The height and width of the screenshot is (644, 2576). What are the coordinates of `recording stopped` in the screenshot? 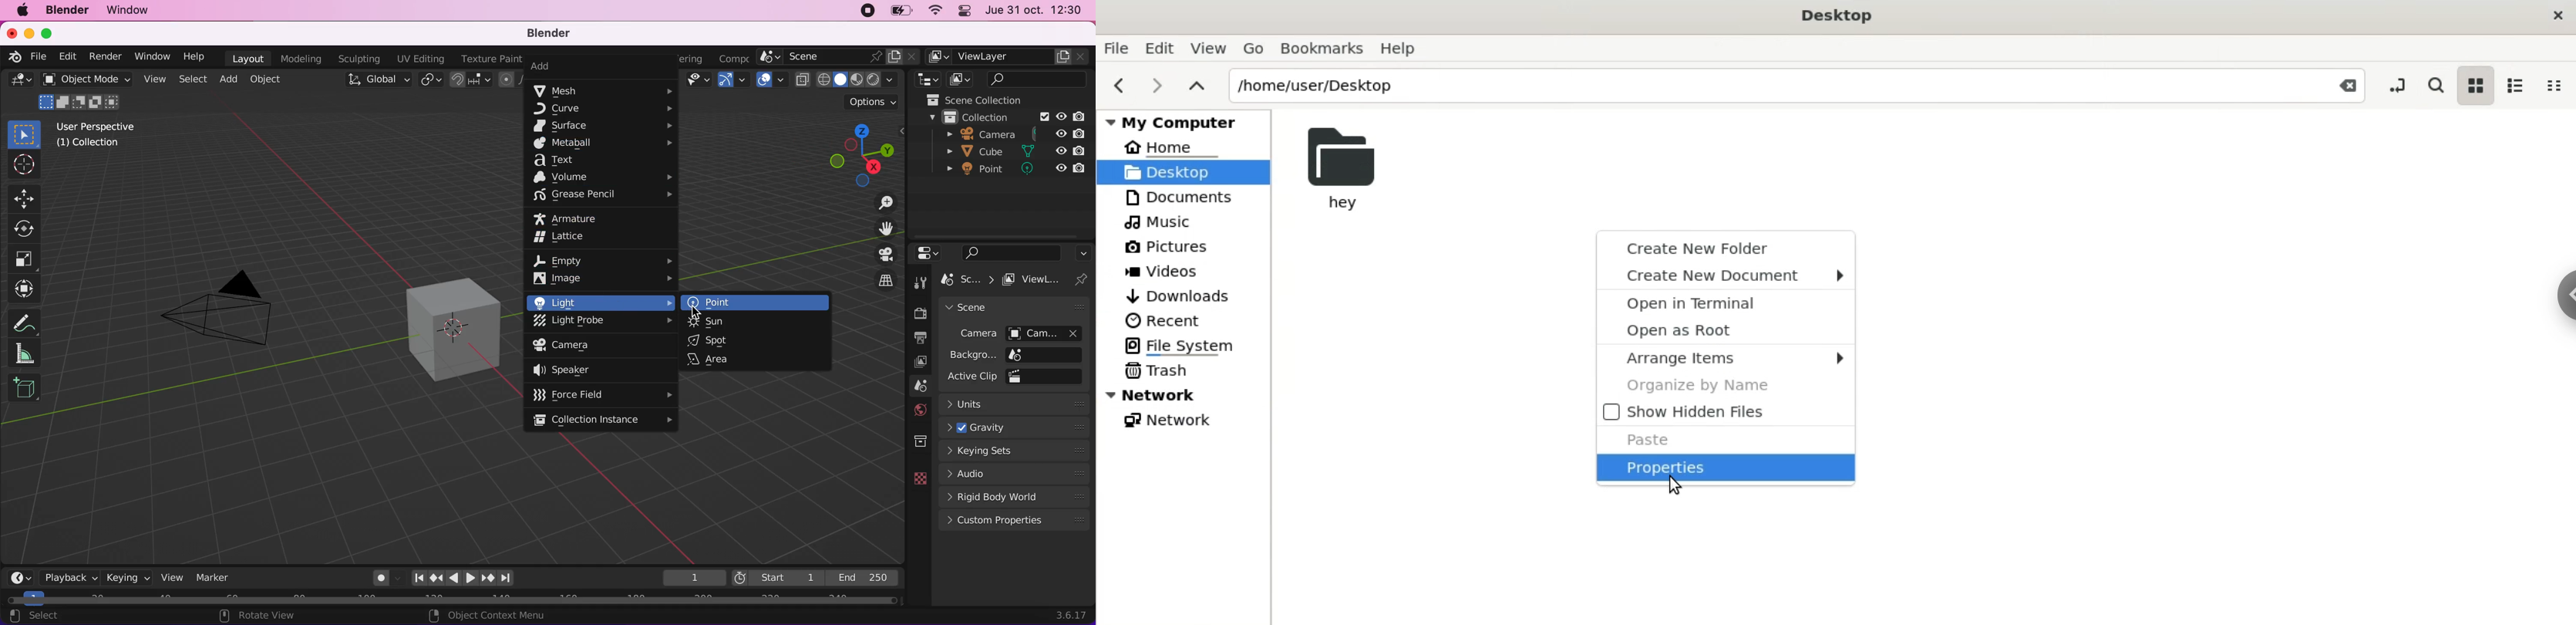 It's located at (869, 11).